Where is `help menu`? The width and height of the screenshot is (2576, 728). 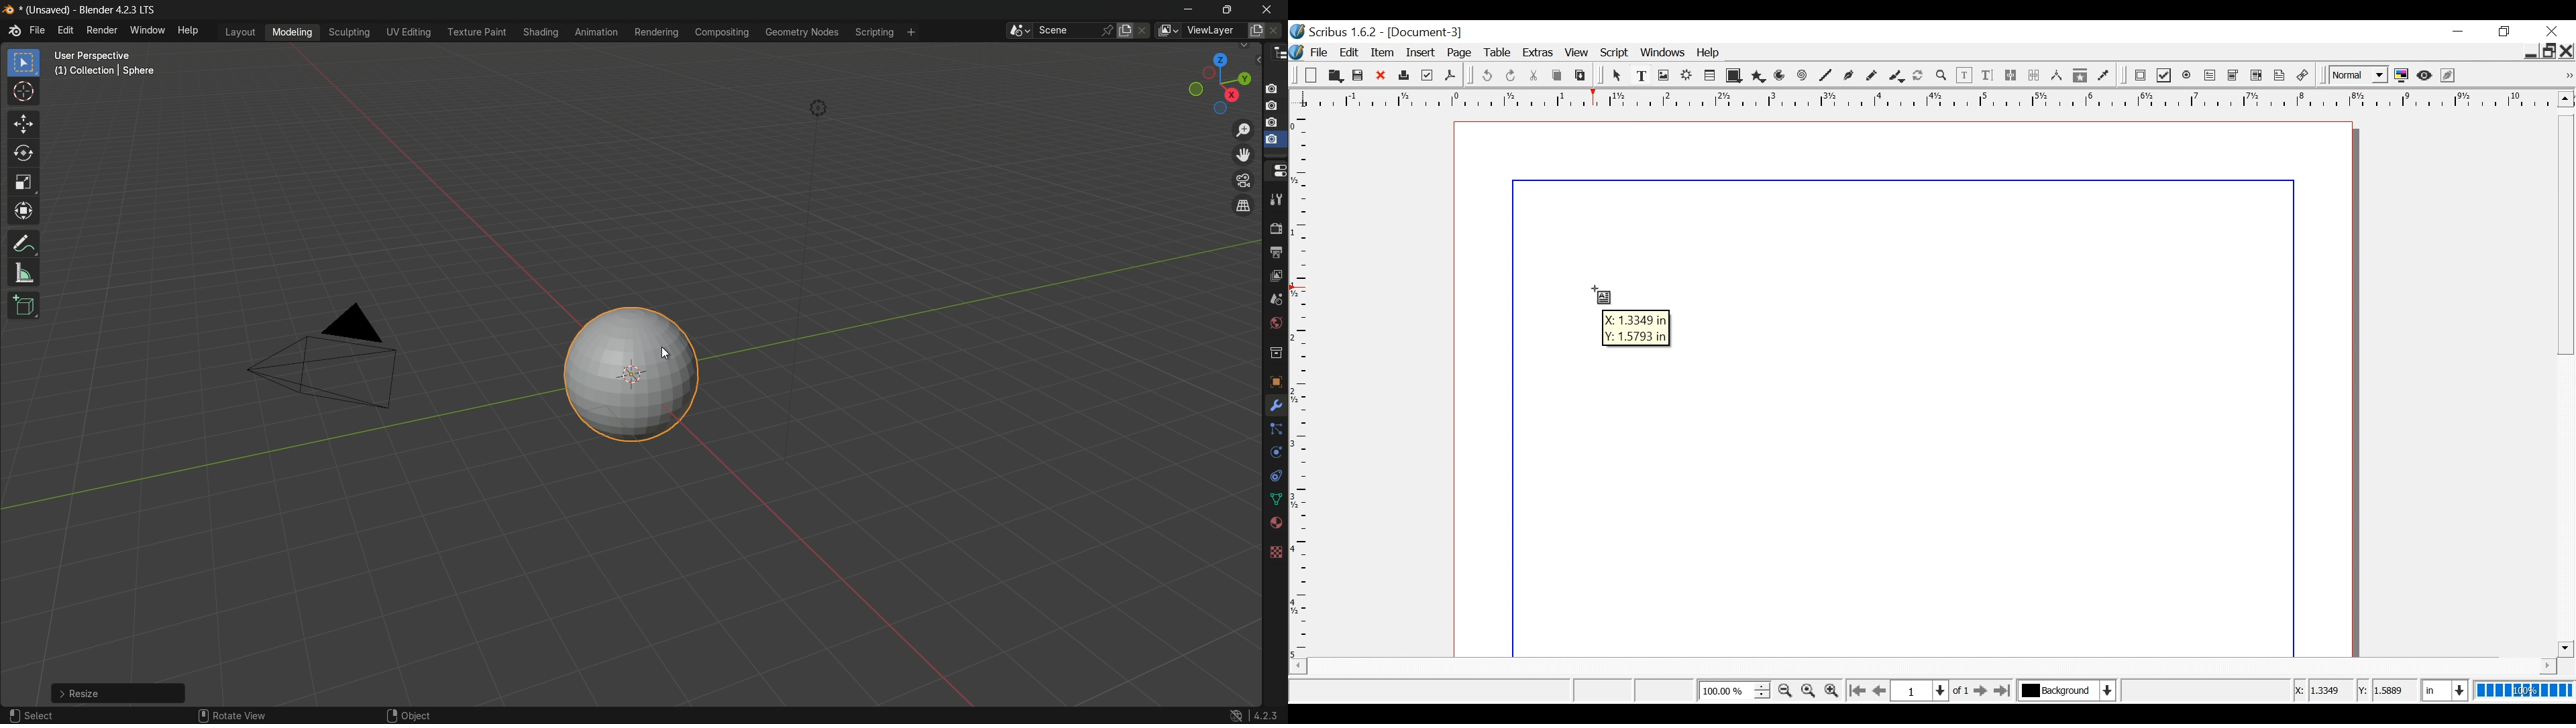
help menu is located at coordinates (190, 32).